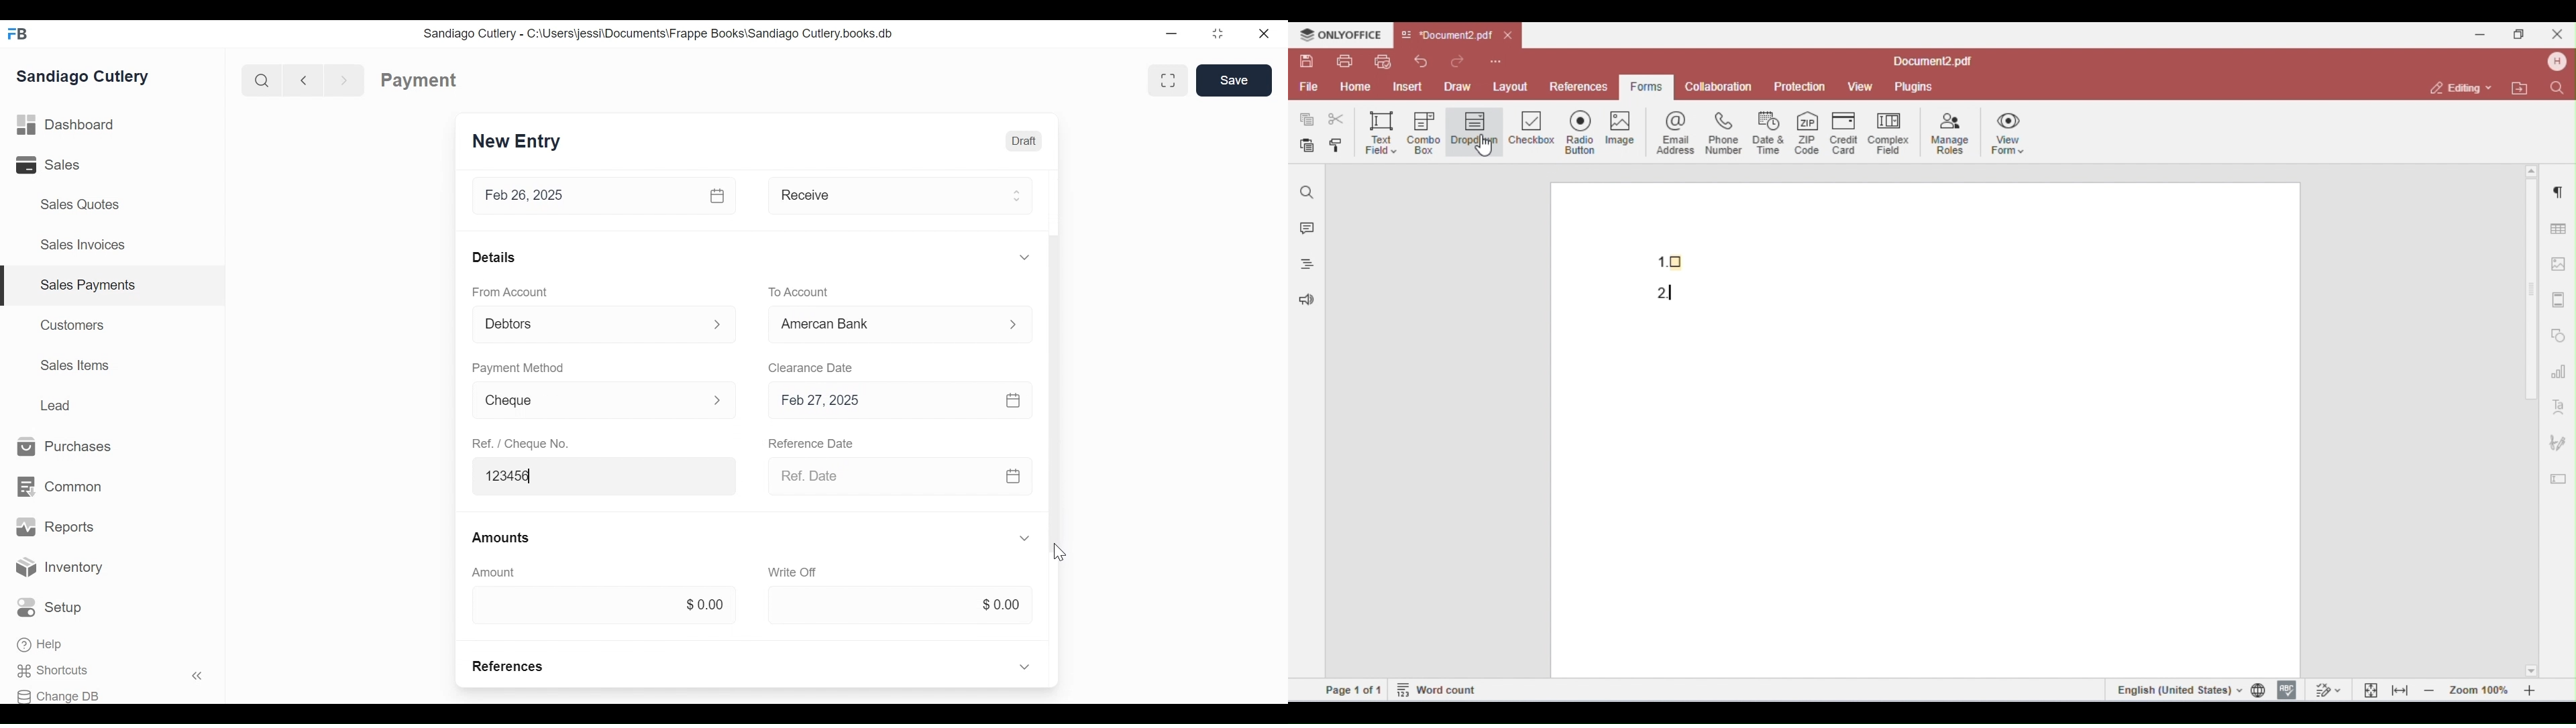 This screenshot has width=2576, height=728. Describe the element at coordinates (881, 400) in the screenshot. I see `Feb 27, 2025` at that location.